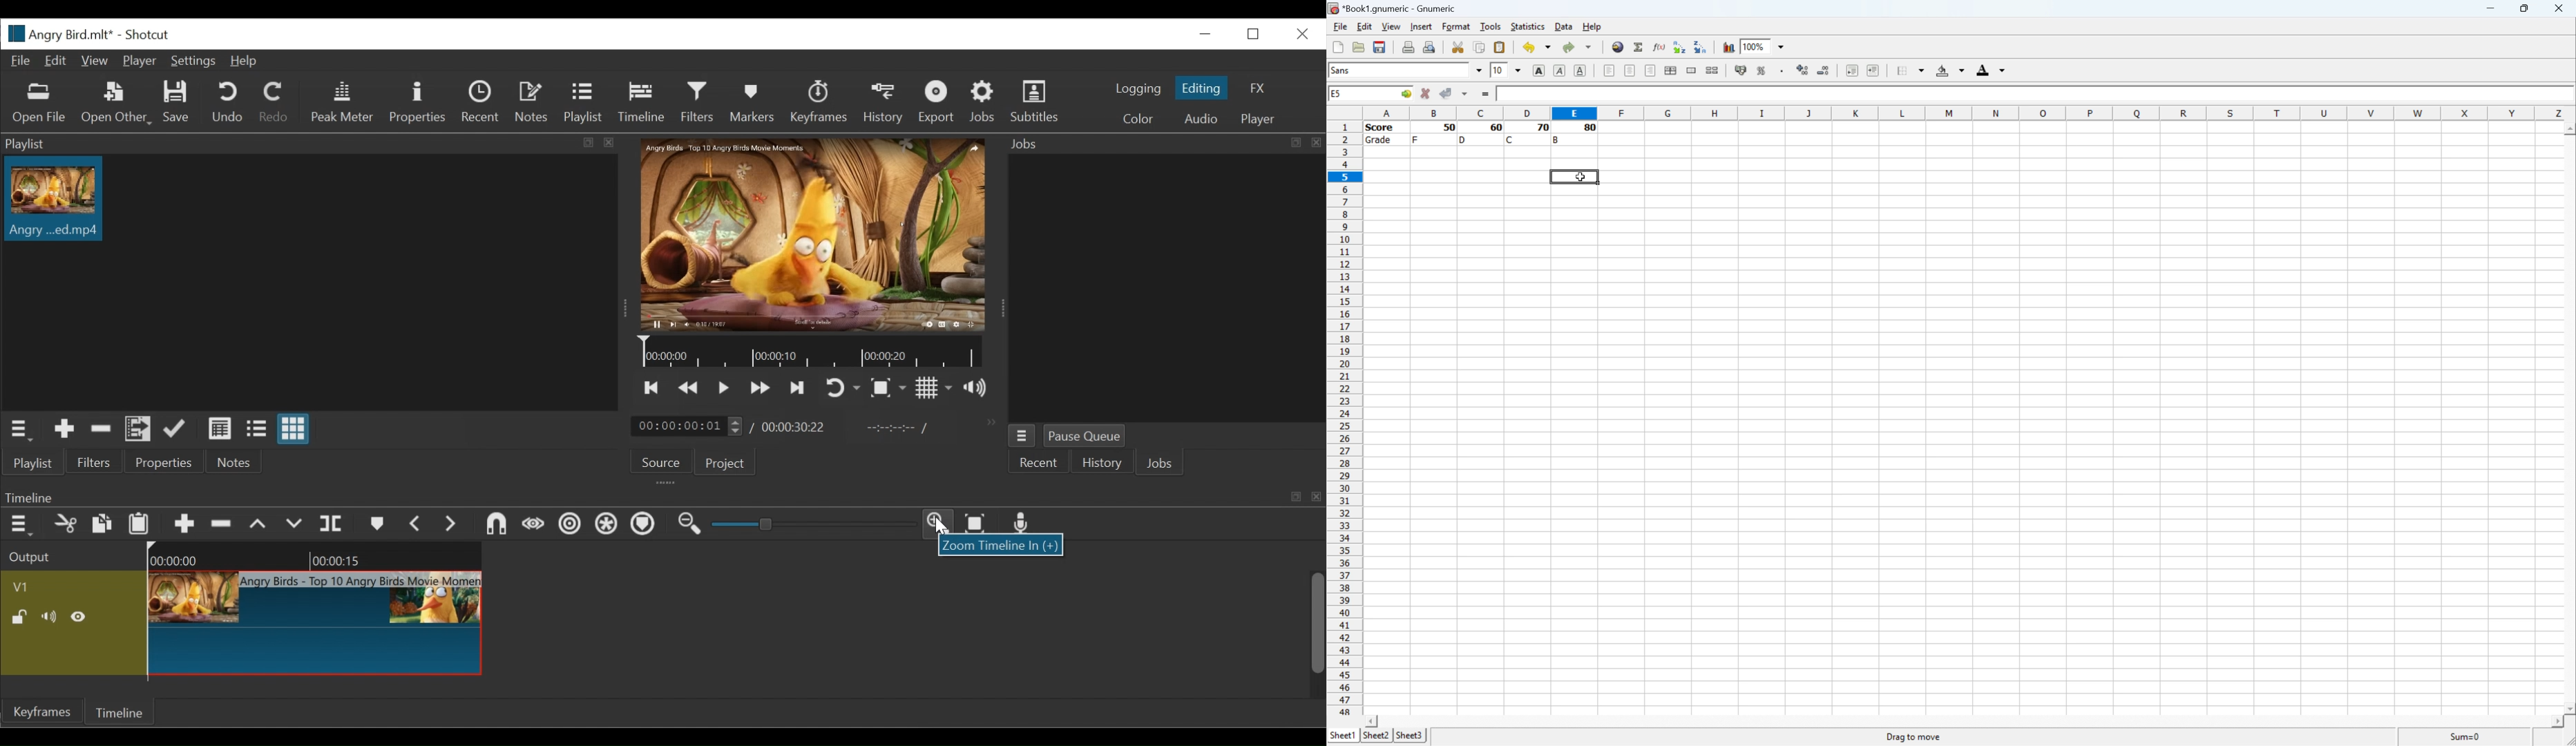 Image resolution: width=2576 pixels, height=756 pixels. I want to click on History, so click(1102, 463).